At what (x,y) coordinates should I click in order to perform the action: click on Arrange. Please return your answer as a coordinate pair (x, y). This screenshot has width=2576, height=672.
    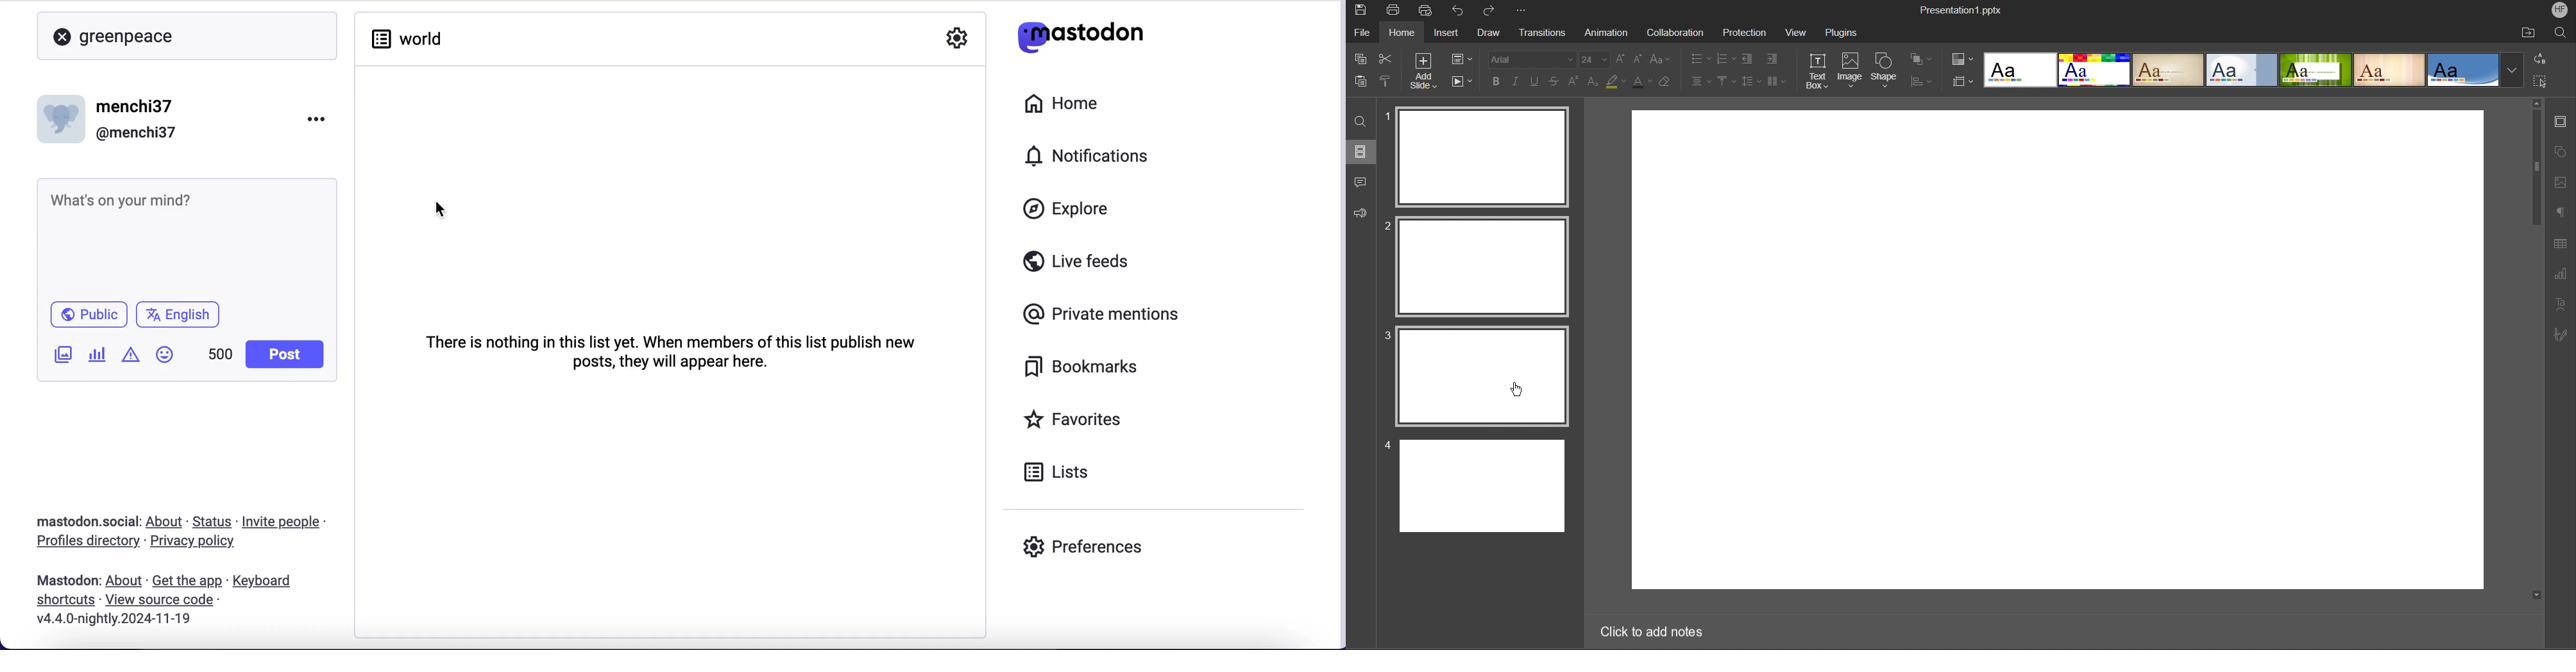
    Looking at the image, I should click on (1920, 58).